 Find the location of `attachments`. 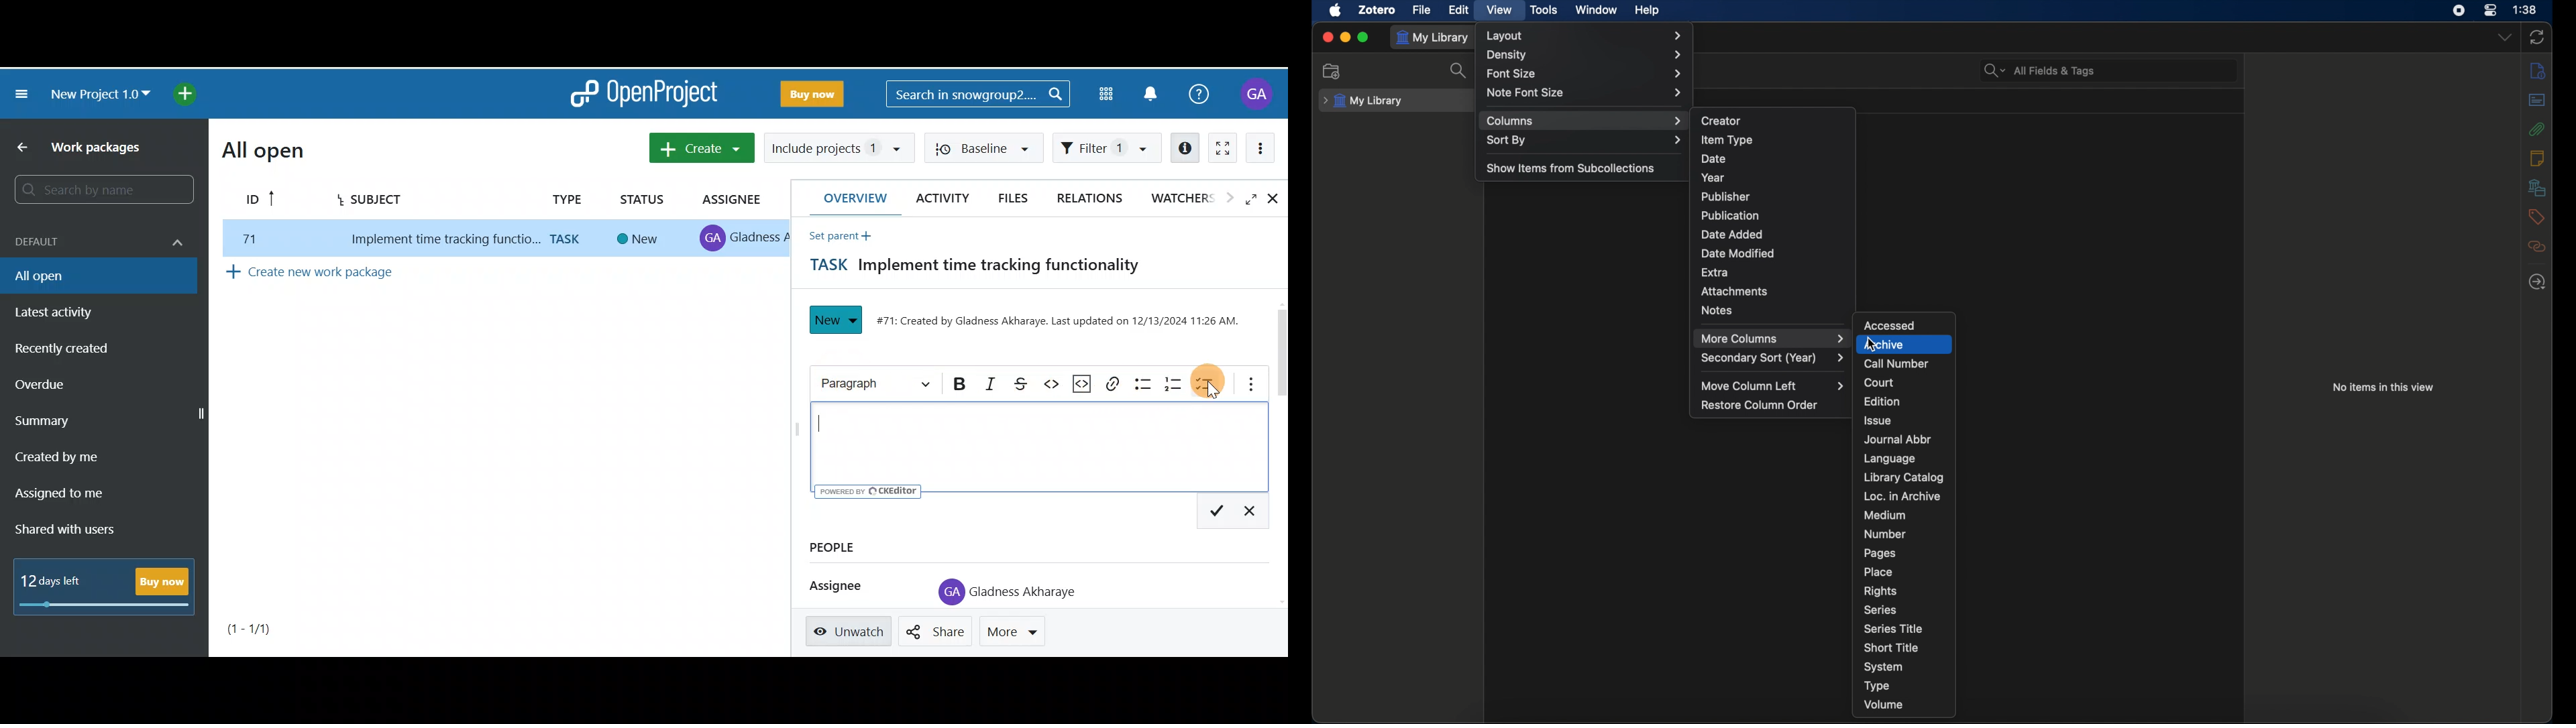

attachments is located at coordinates (2537, 129).